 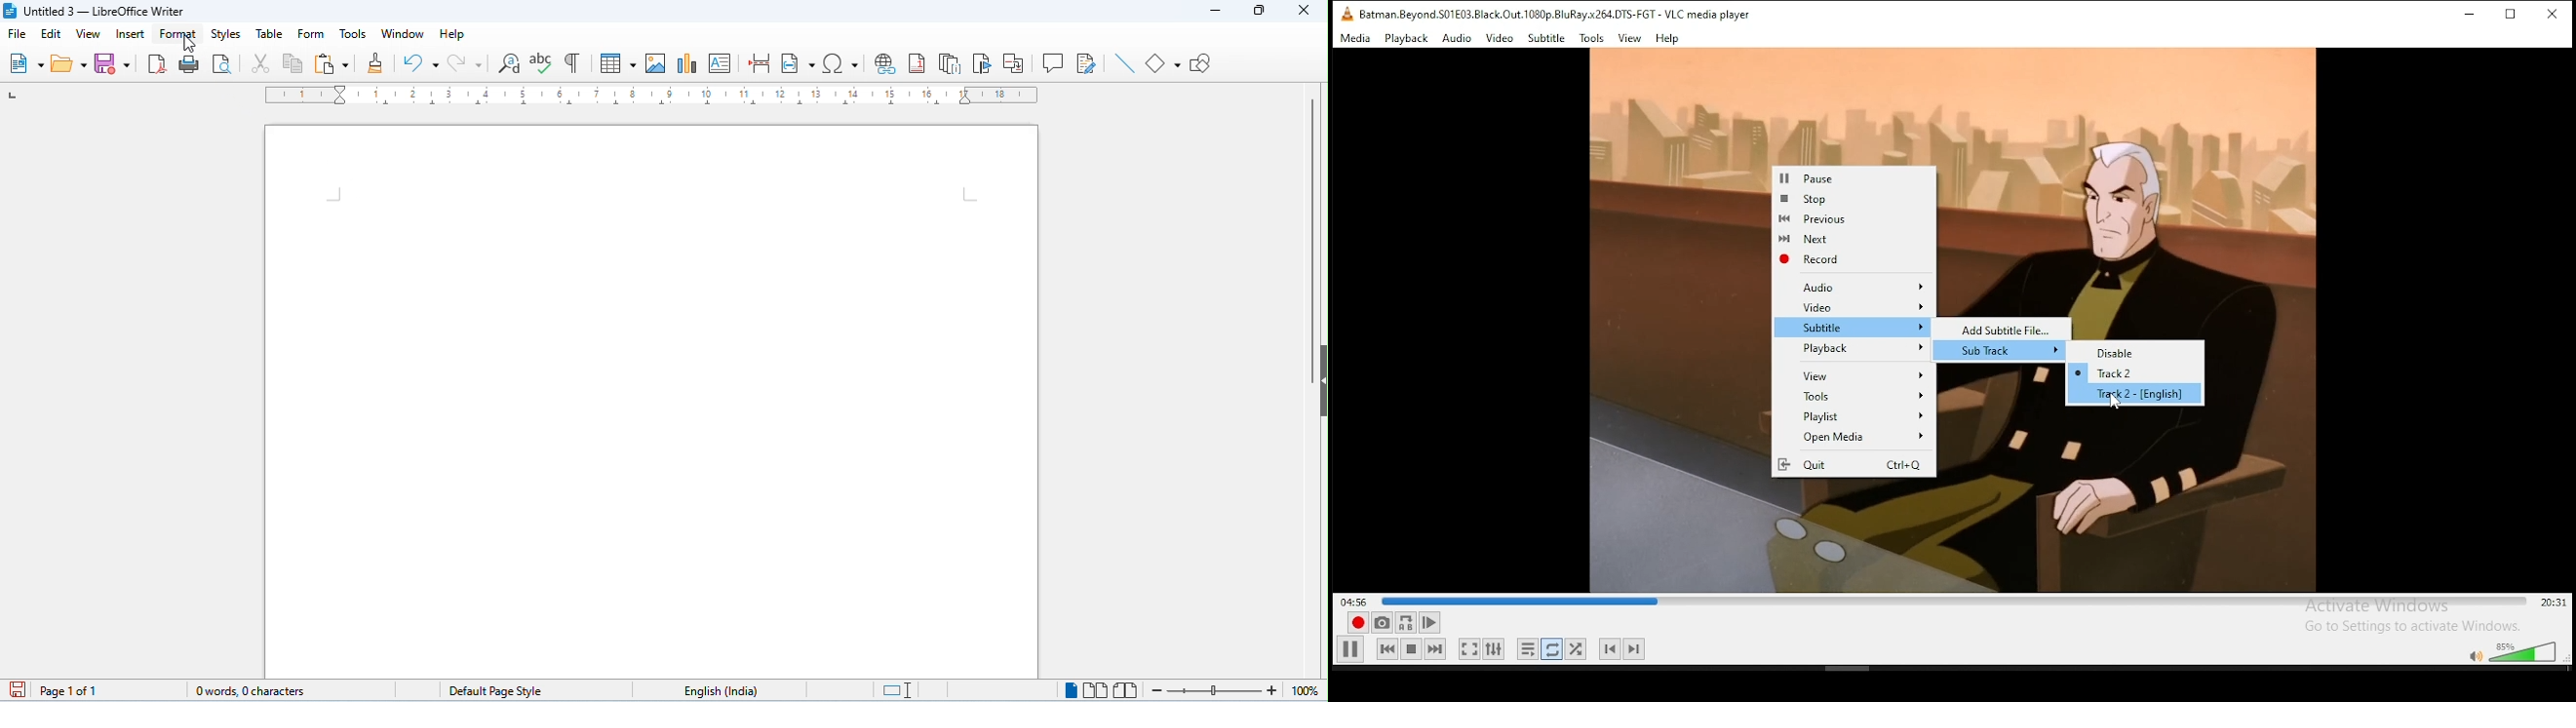 What do you see at coordinates (88, 35) in the screenshot?
I see `view` at bounding box center [88, 35].